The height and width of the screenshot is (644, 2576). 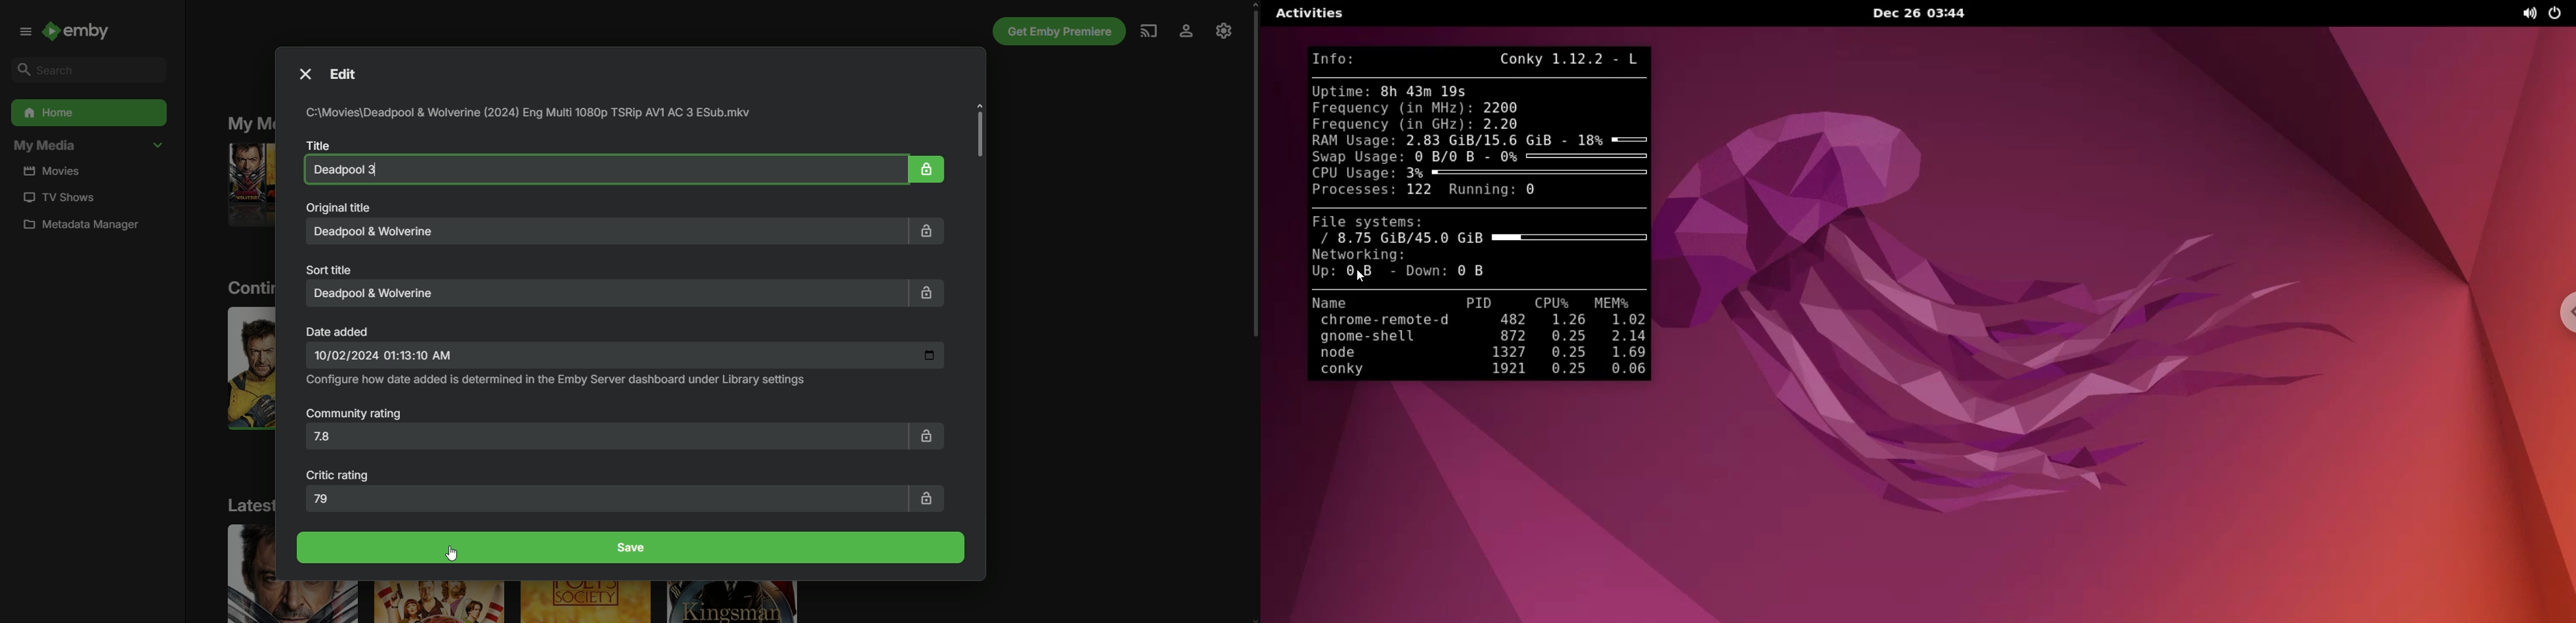 I want to click on Get Emby Premiere, so click(x=1057, y=32).